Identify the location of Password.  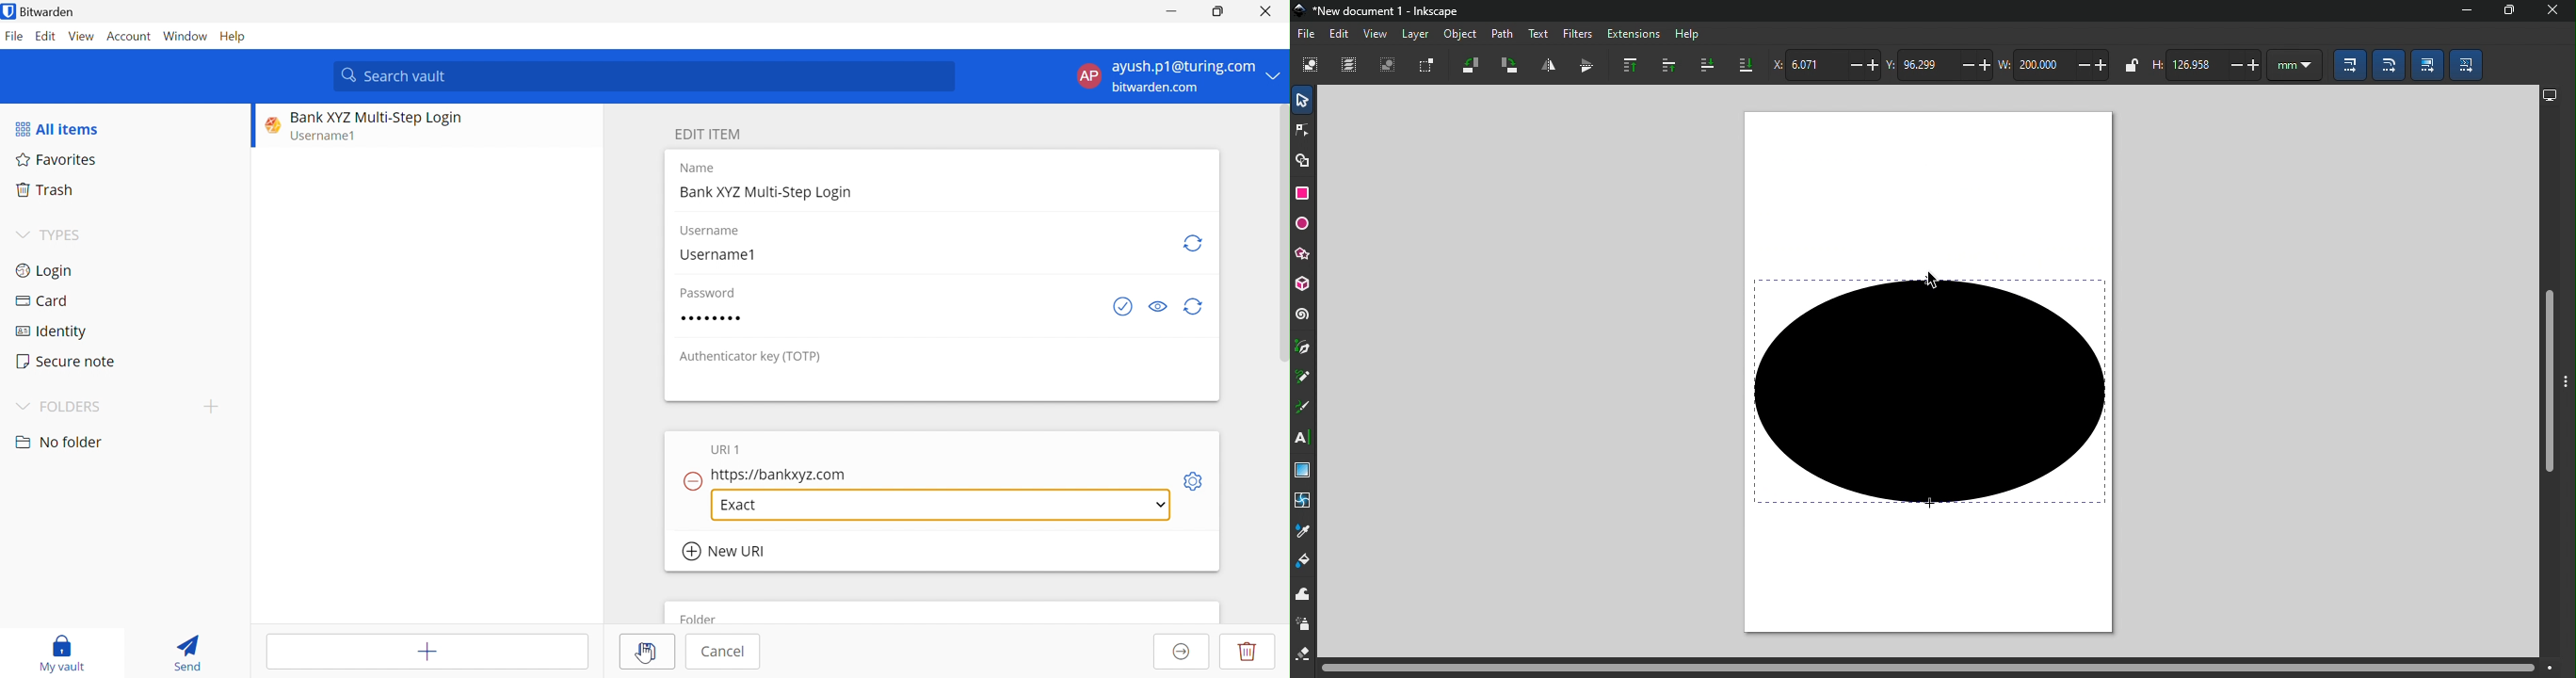
(710, 293).